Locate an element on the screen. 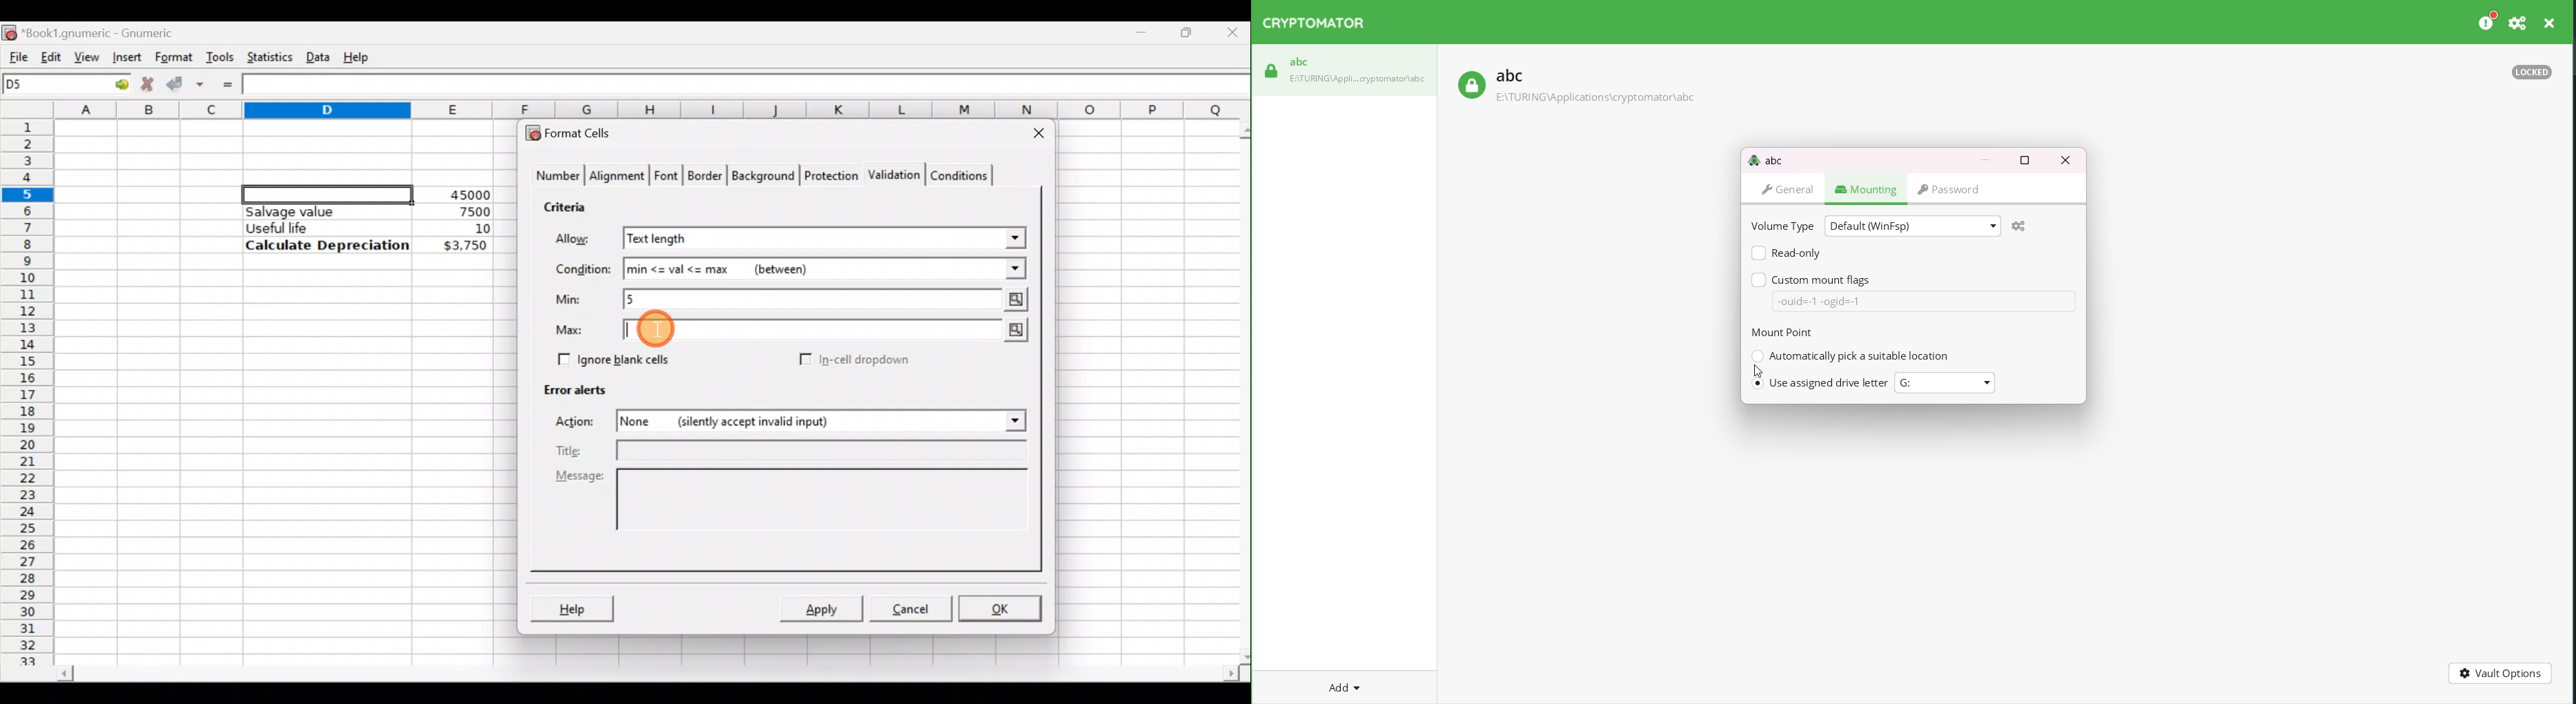 This screenshot has height=728, width=2576. Conditions is located at coordinates (959, 175).